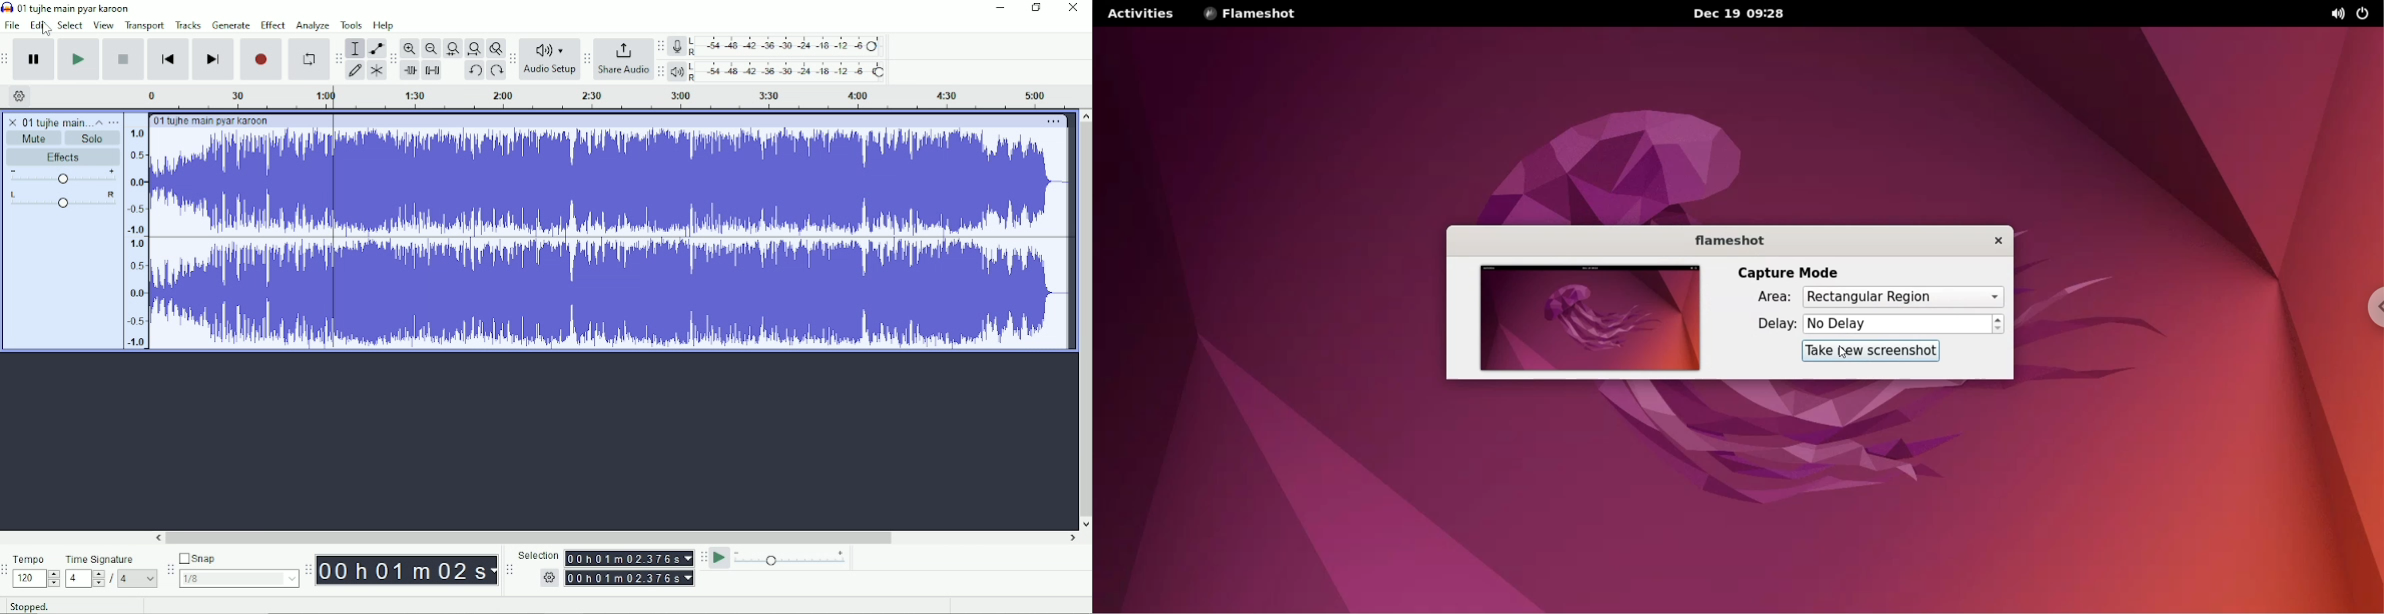 The image size is (2408, 616). I want to click on Restore down, so click(1037, 9).